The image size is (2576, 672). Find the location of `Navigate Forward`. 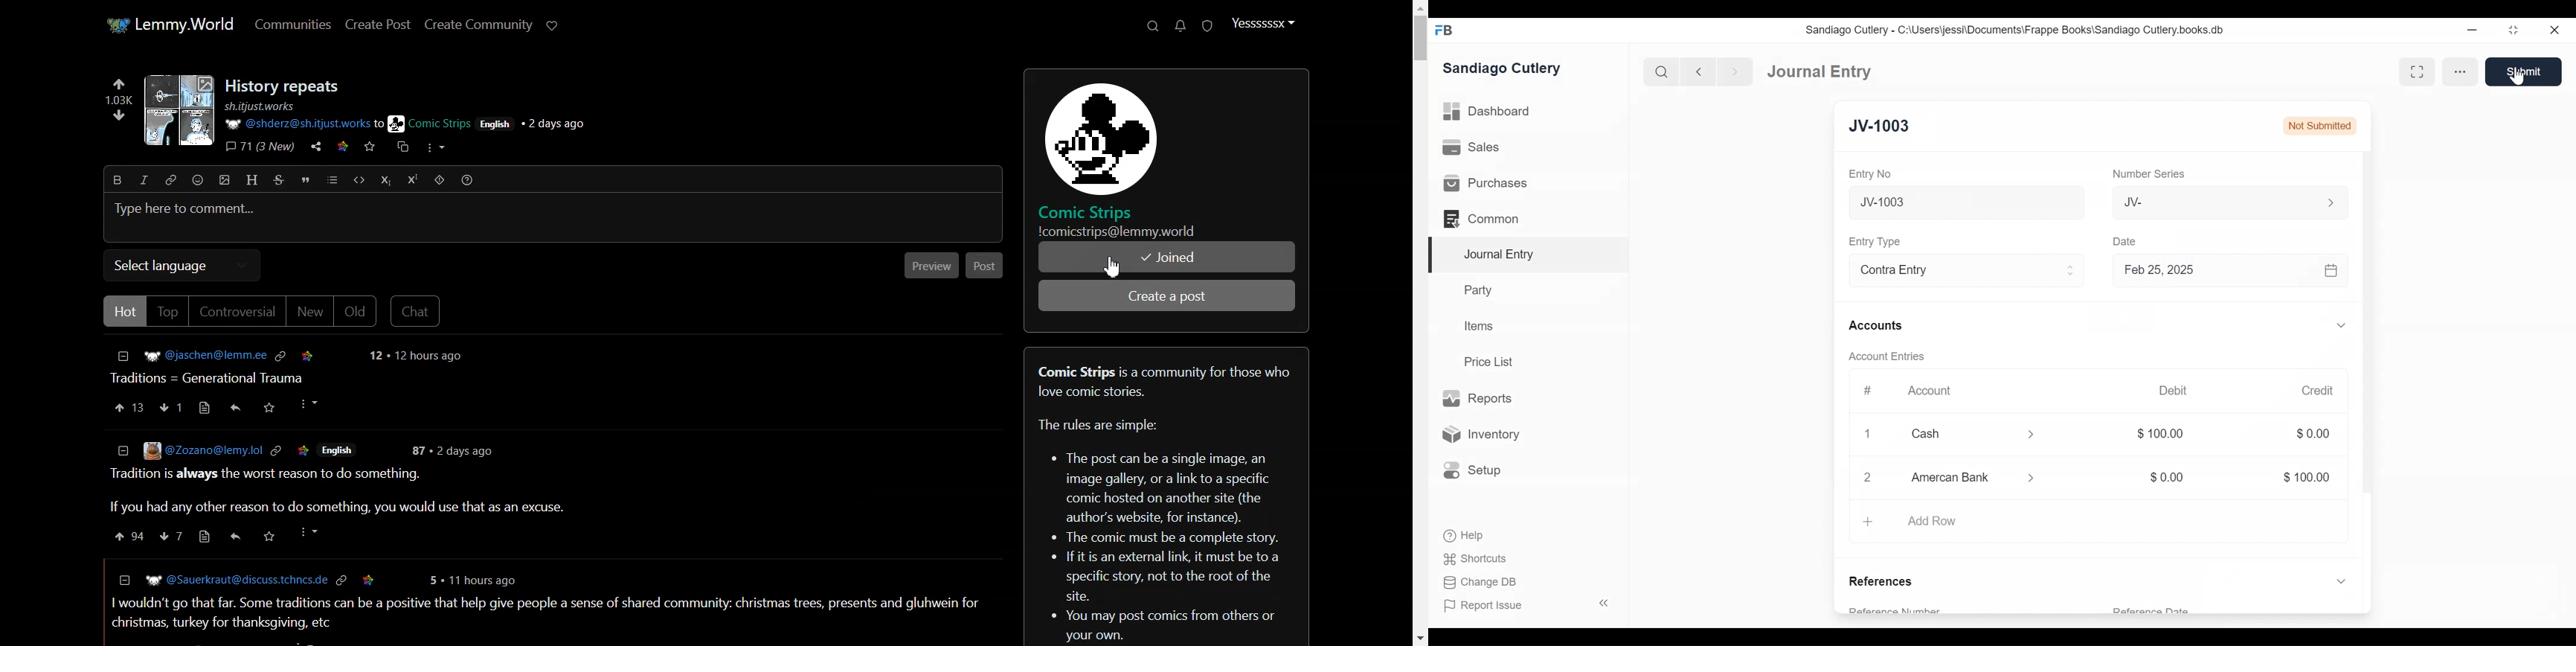

Navigate Forward is located at coordinates (1736, 71).